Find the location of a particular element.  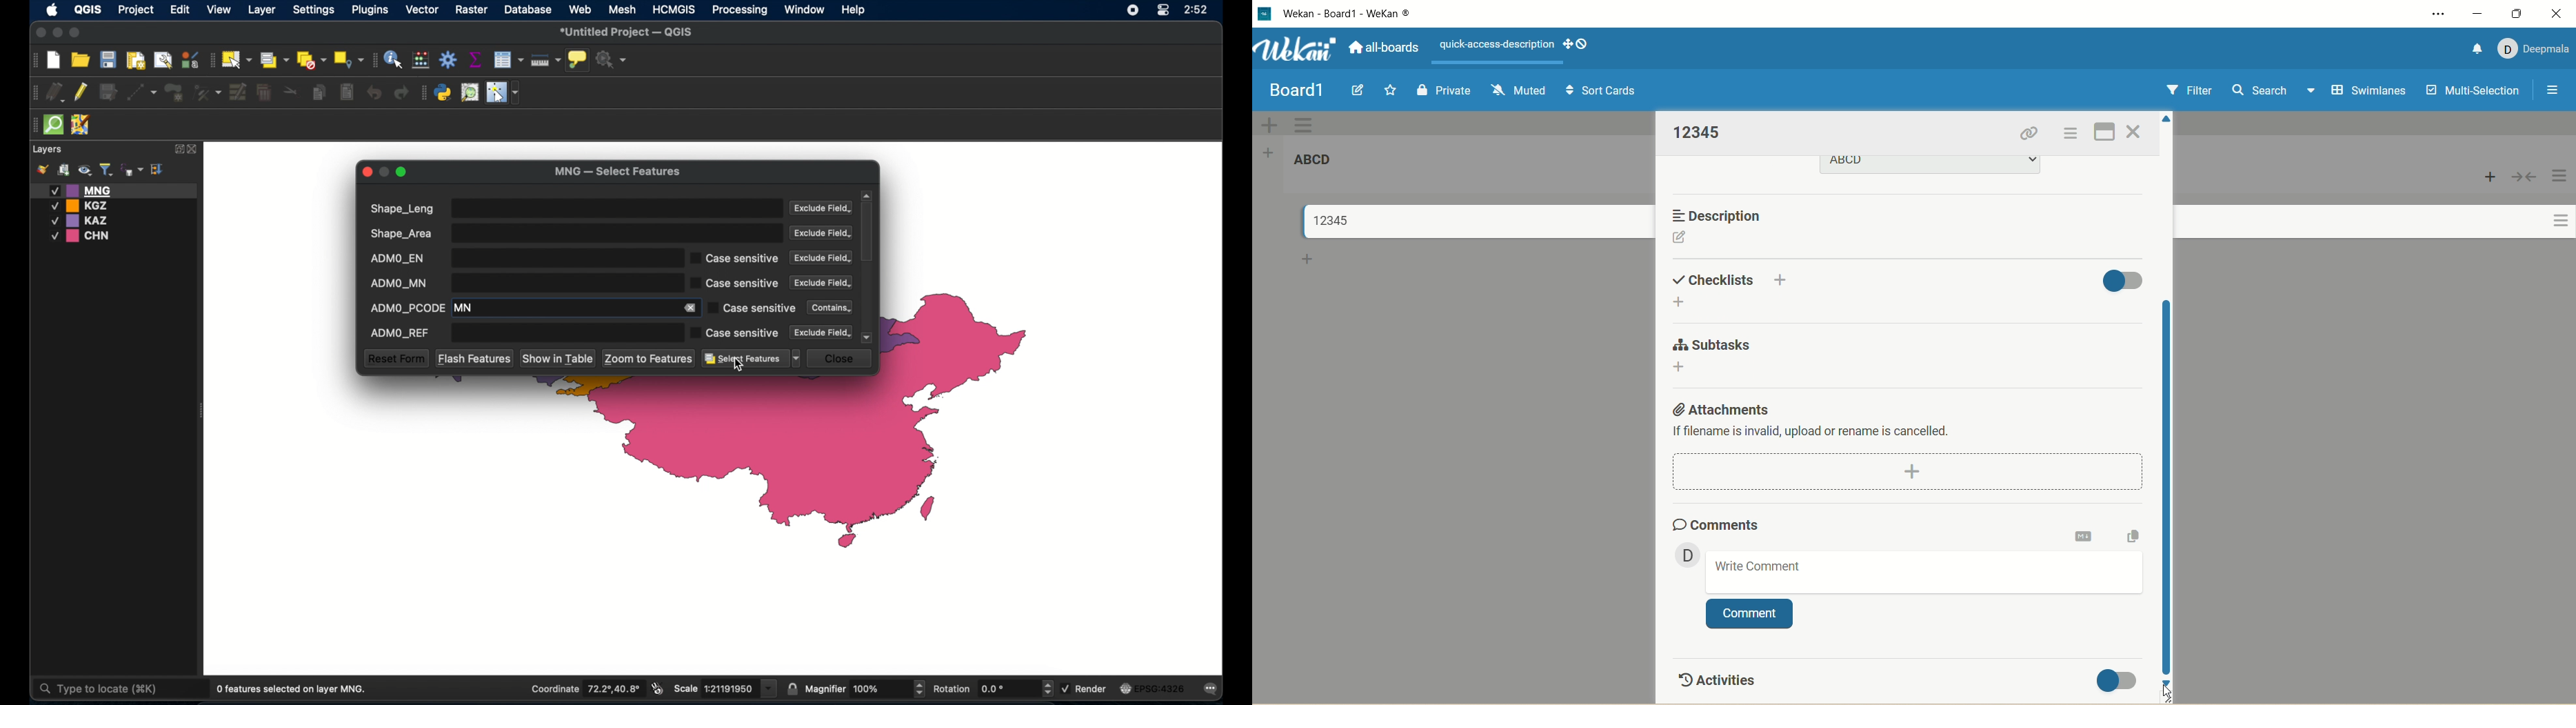

text is located at coordinates (1813, 433).